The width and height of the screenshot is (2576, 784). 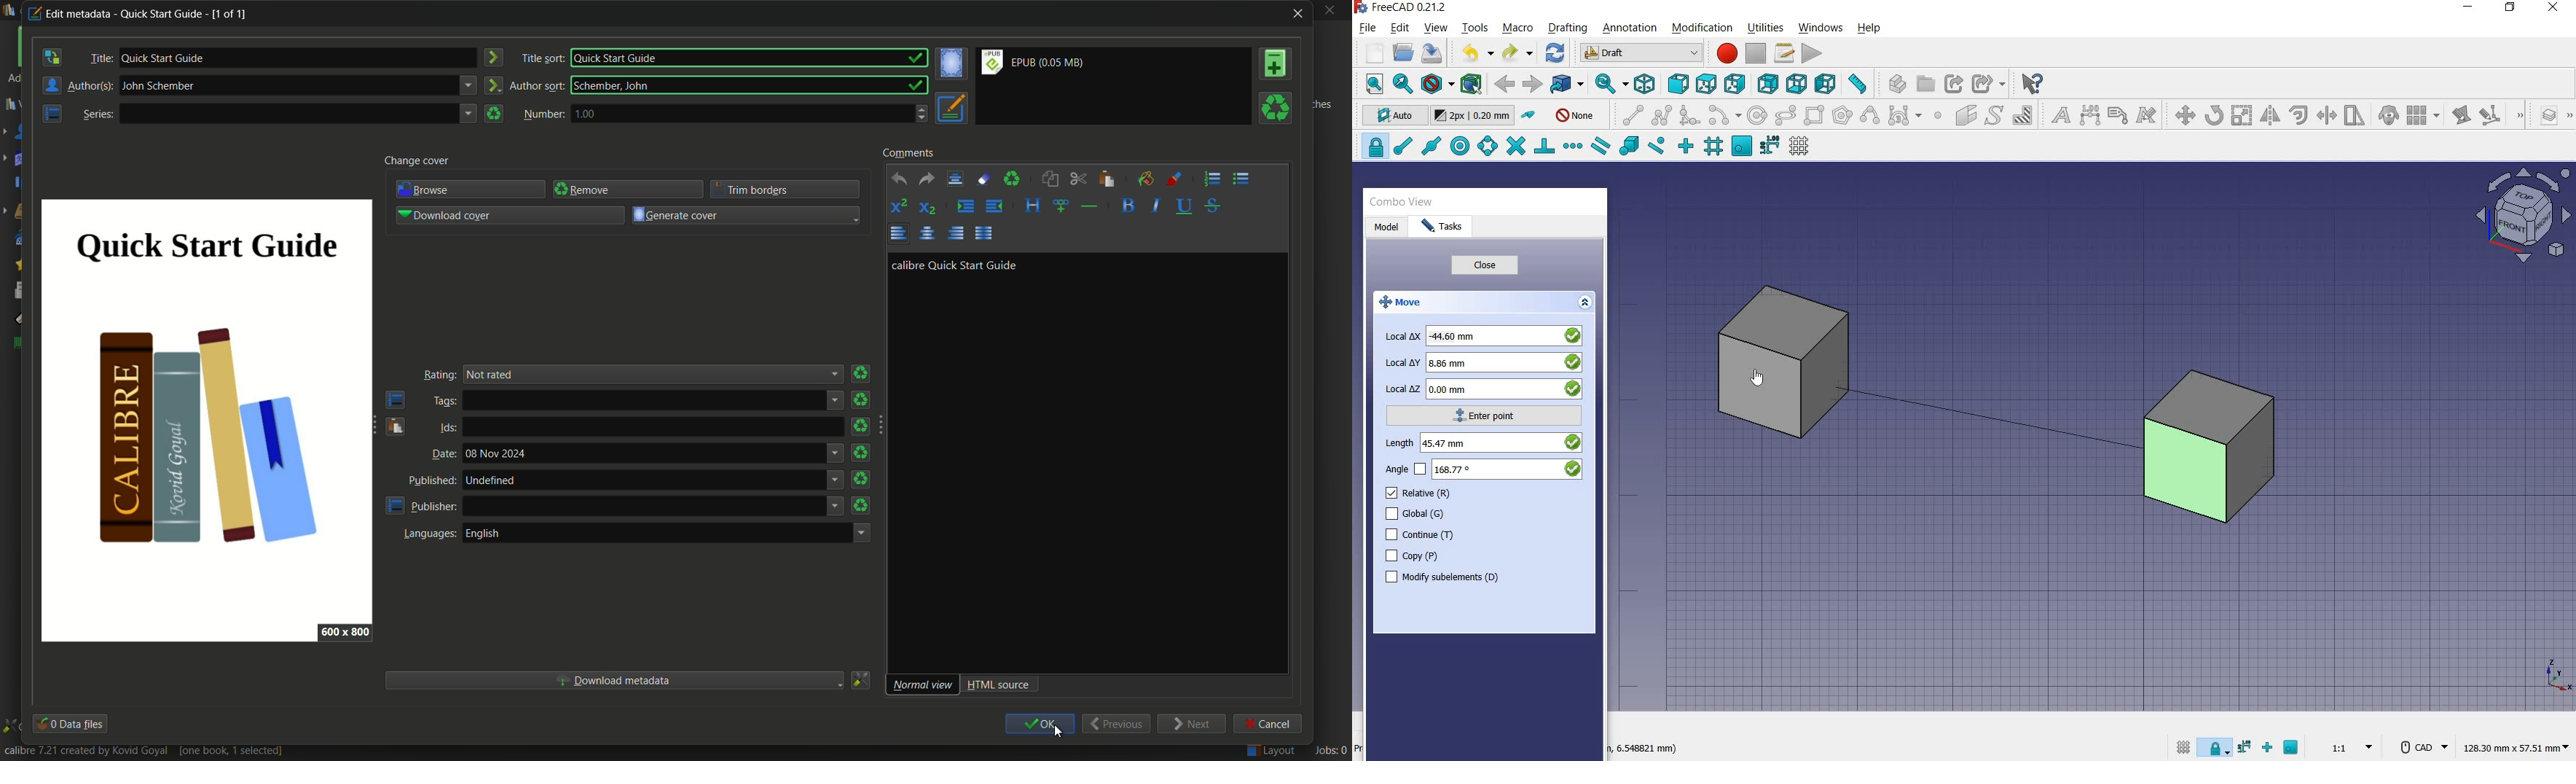 What do you see at coordinates (2292, 748) in the screenshot?
I see `snap working plane` at bounding box center [2292, 748].